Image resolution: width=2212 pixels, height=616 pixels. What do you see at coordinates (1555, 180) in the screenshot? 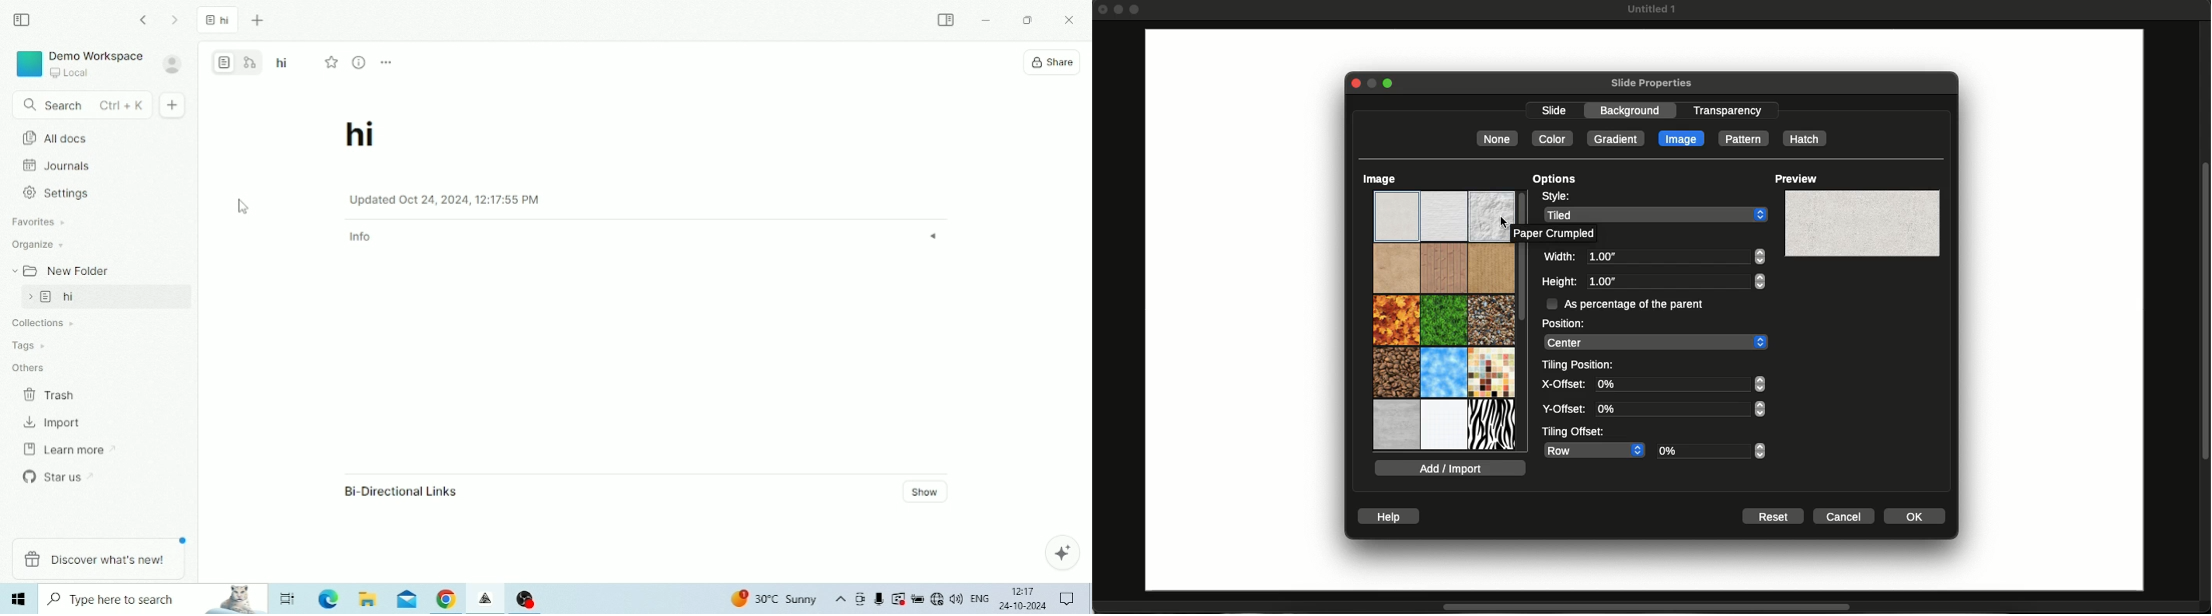
I see `Options` at bounding box center [1555, 180].